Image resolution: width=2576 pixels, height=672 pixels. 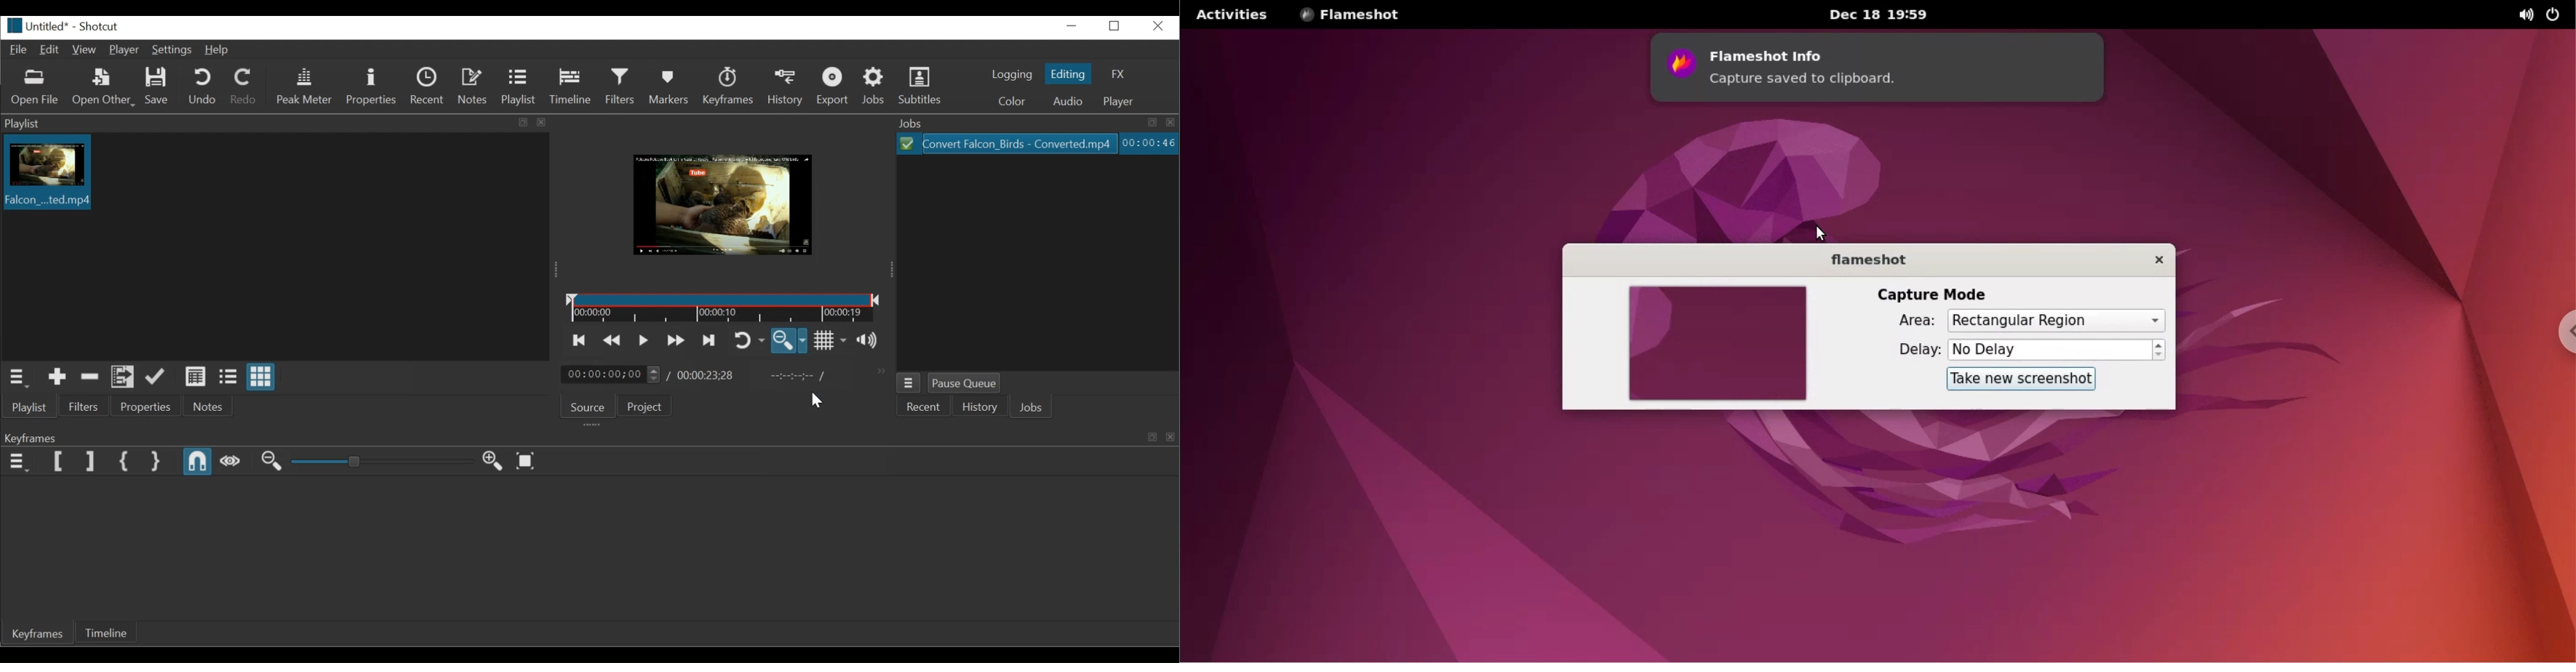 I want to click on Add files to playlist, so click(x=122, y=378).